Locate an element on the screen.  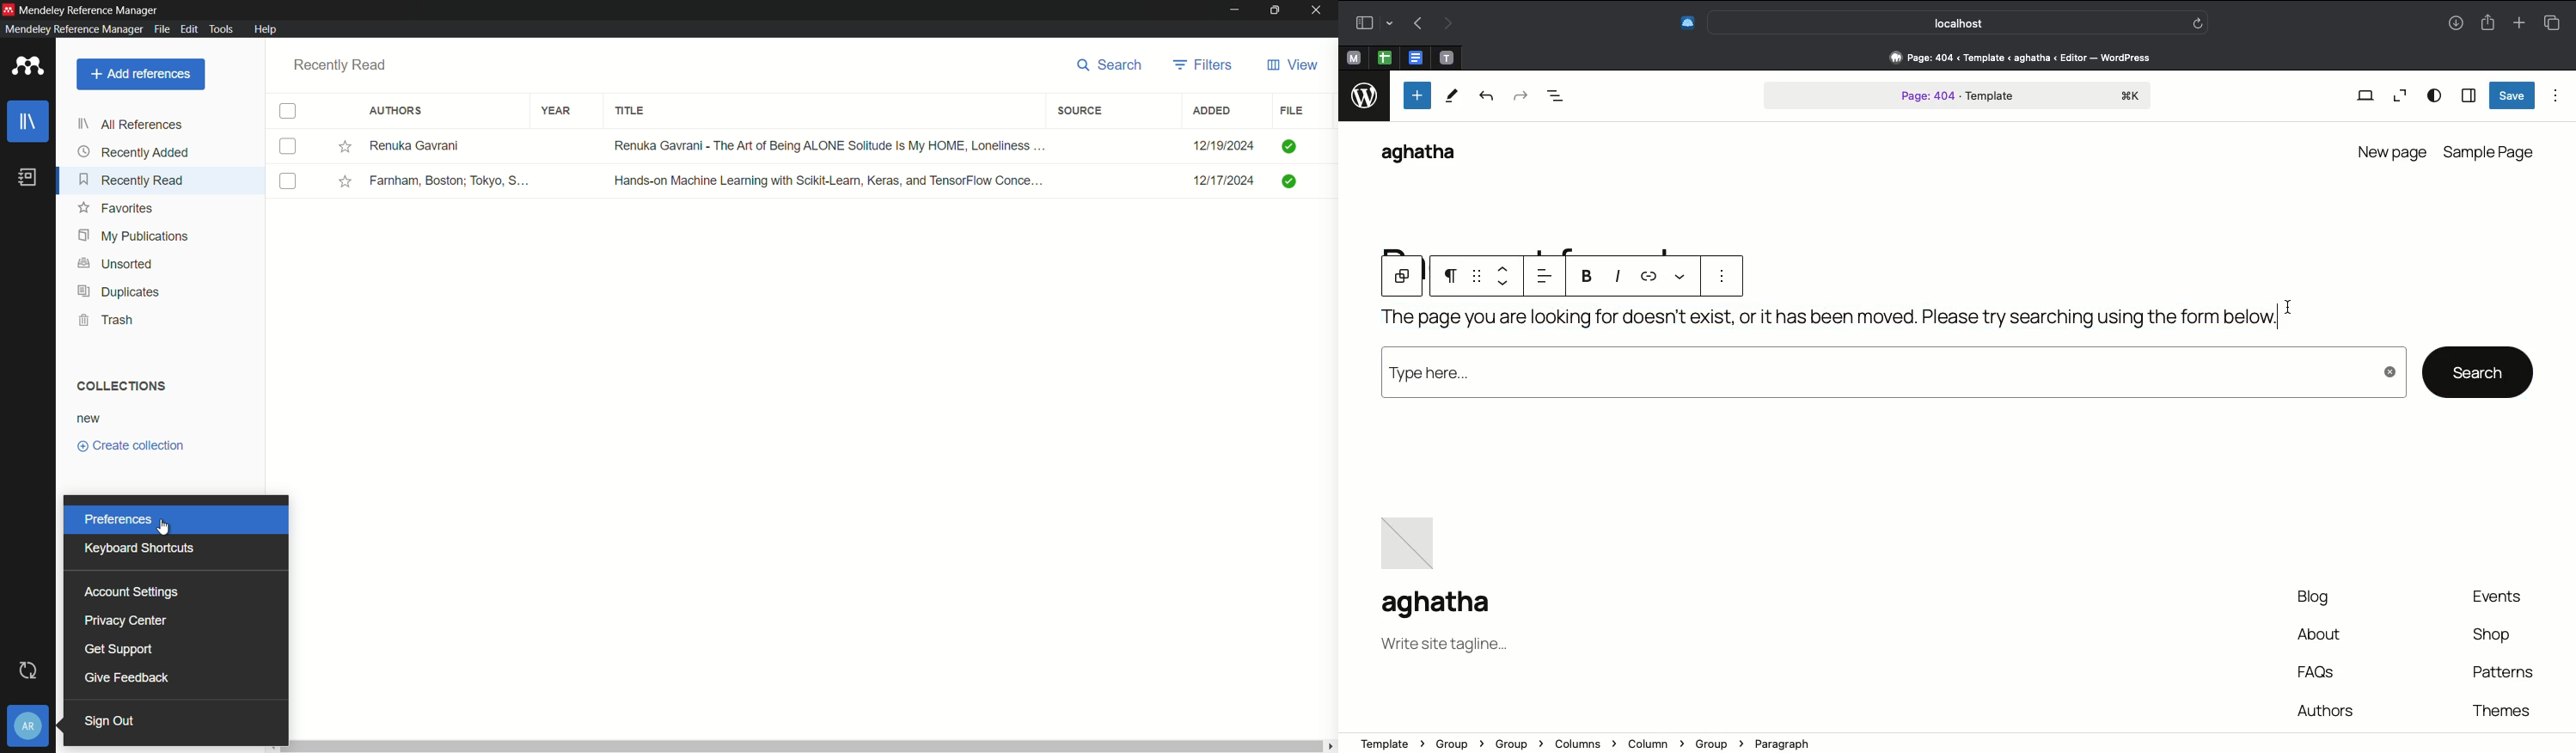
year is located at coordinates (556, 109).